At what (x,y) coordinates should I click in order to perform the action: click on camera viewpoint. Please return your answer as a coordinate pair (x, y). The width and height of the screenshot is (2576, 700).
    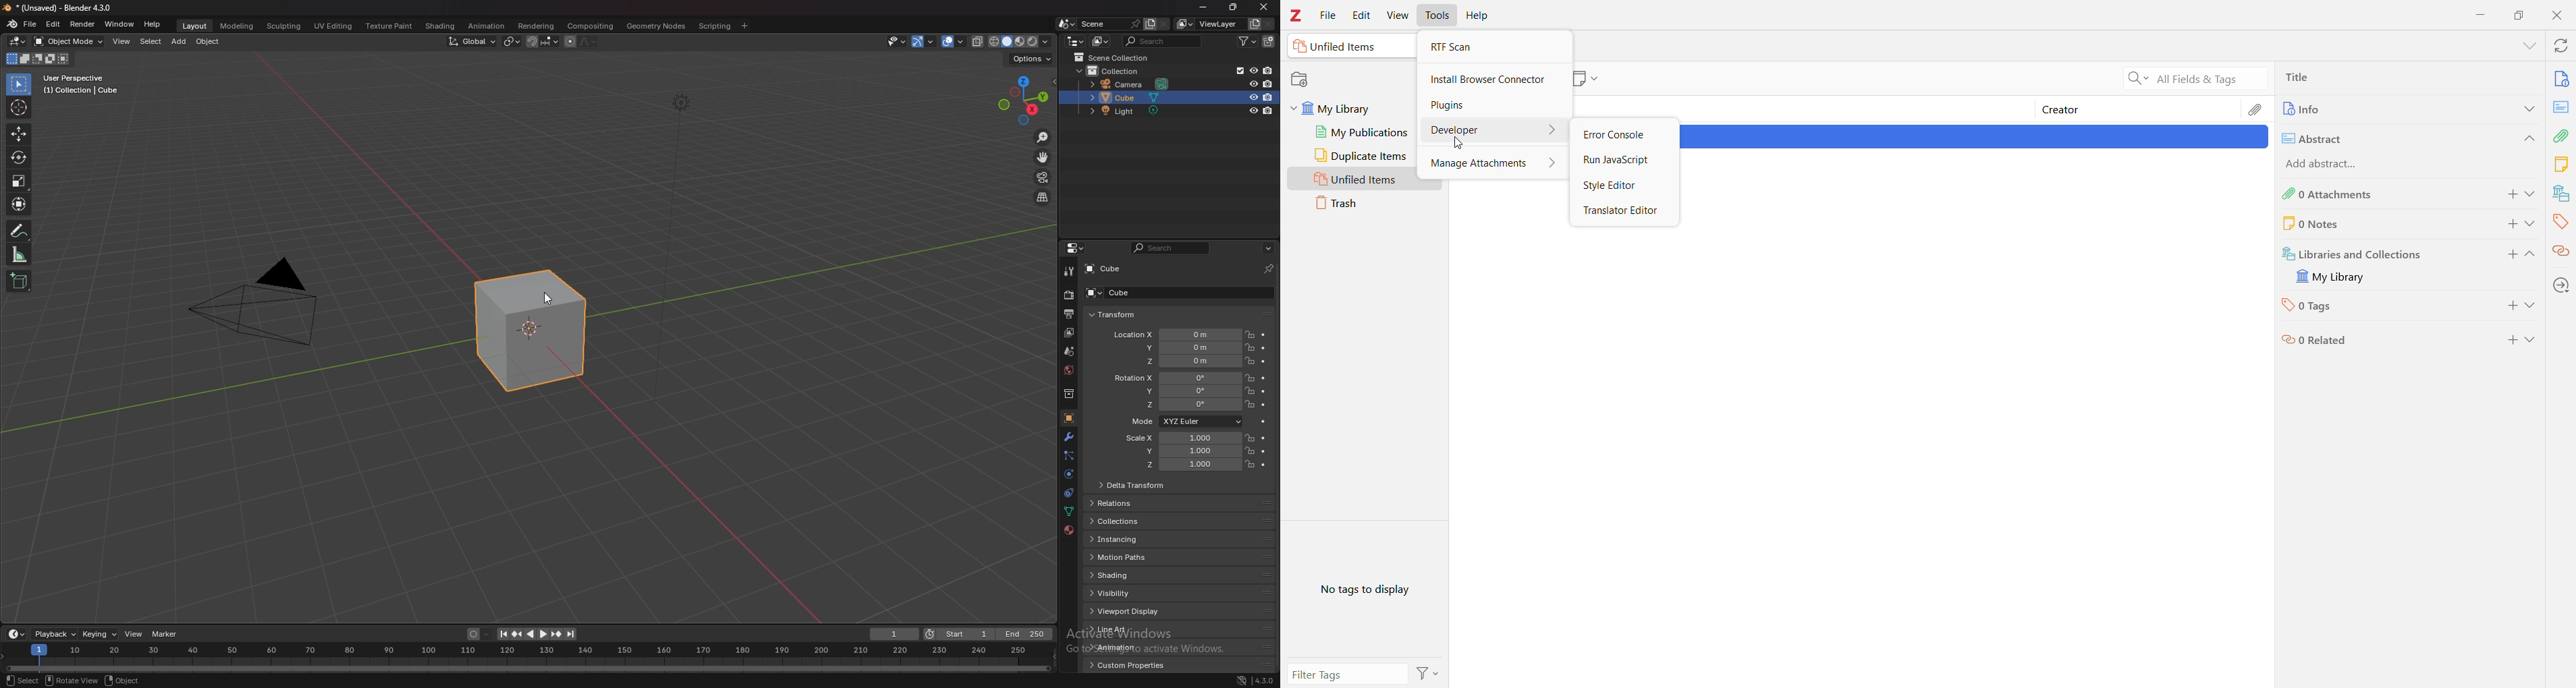
    Looking at the image, I should click on (1043, 178).